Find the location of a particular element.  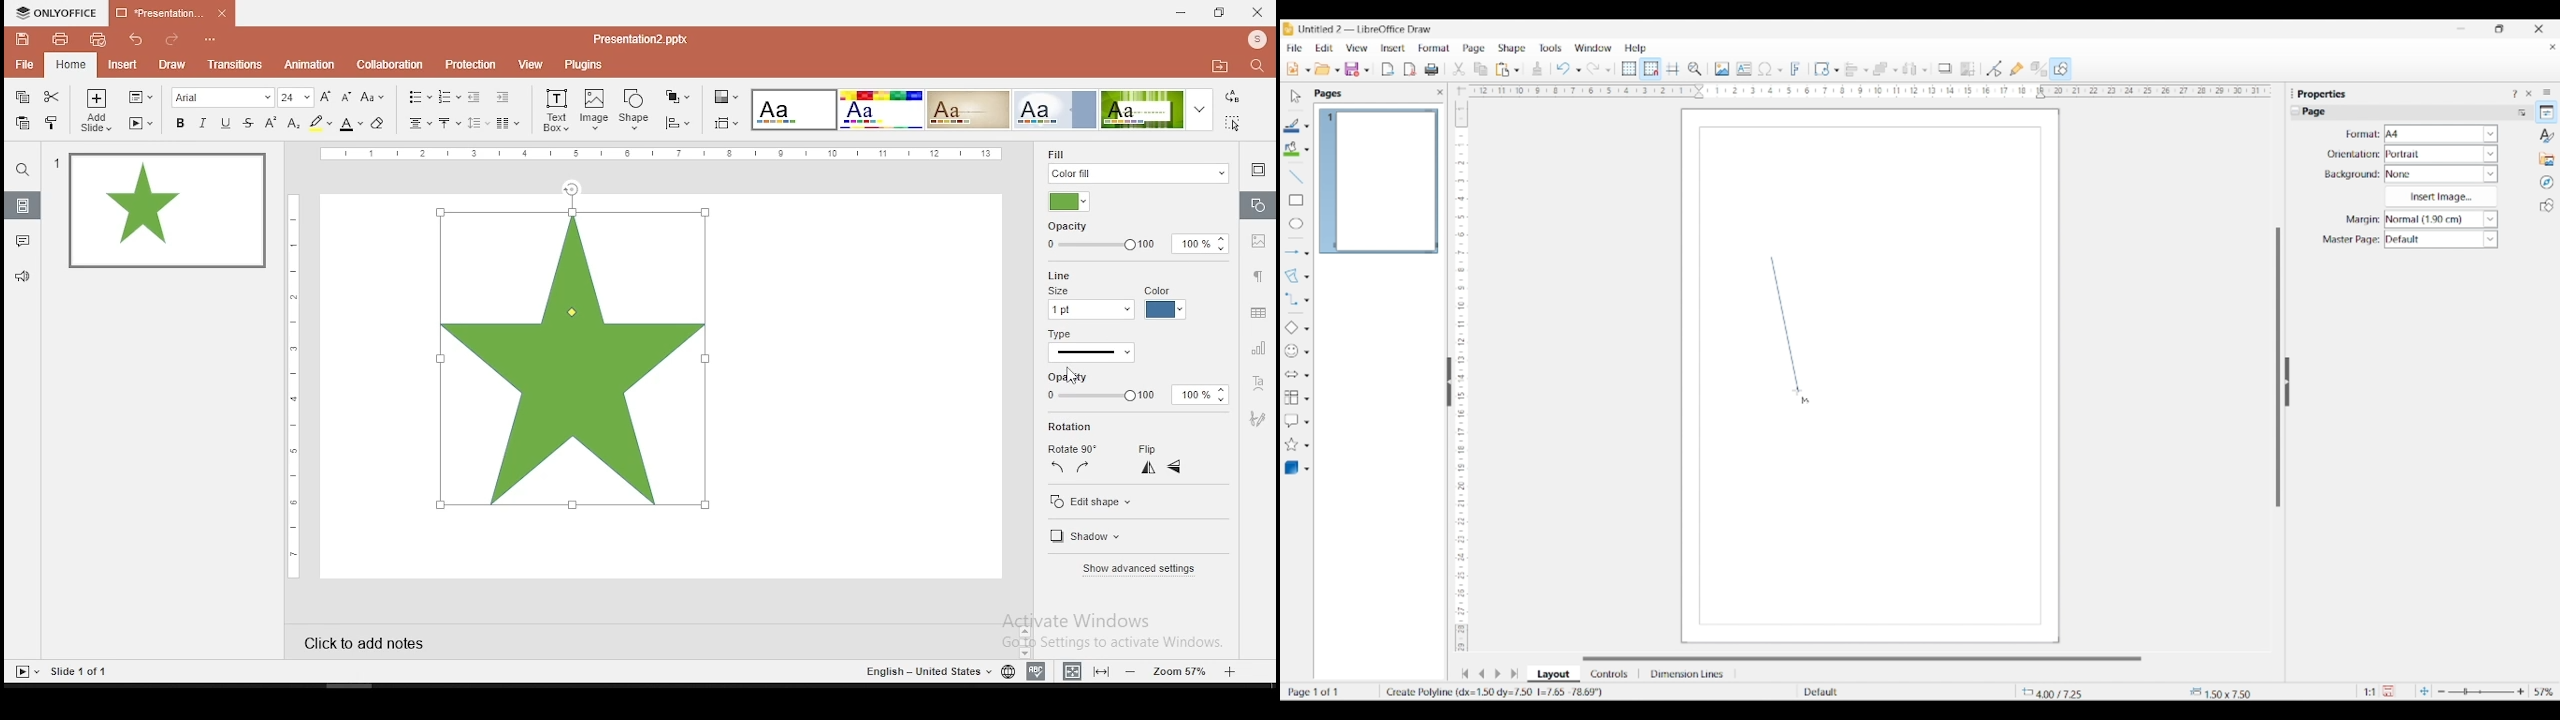

start slideshow is located at coordinates (141, 123).